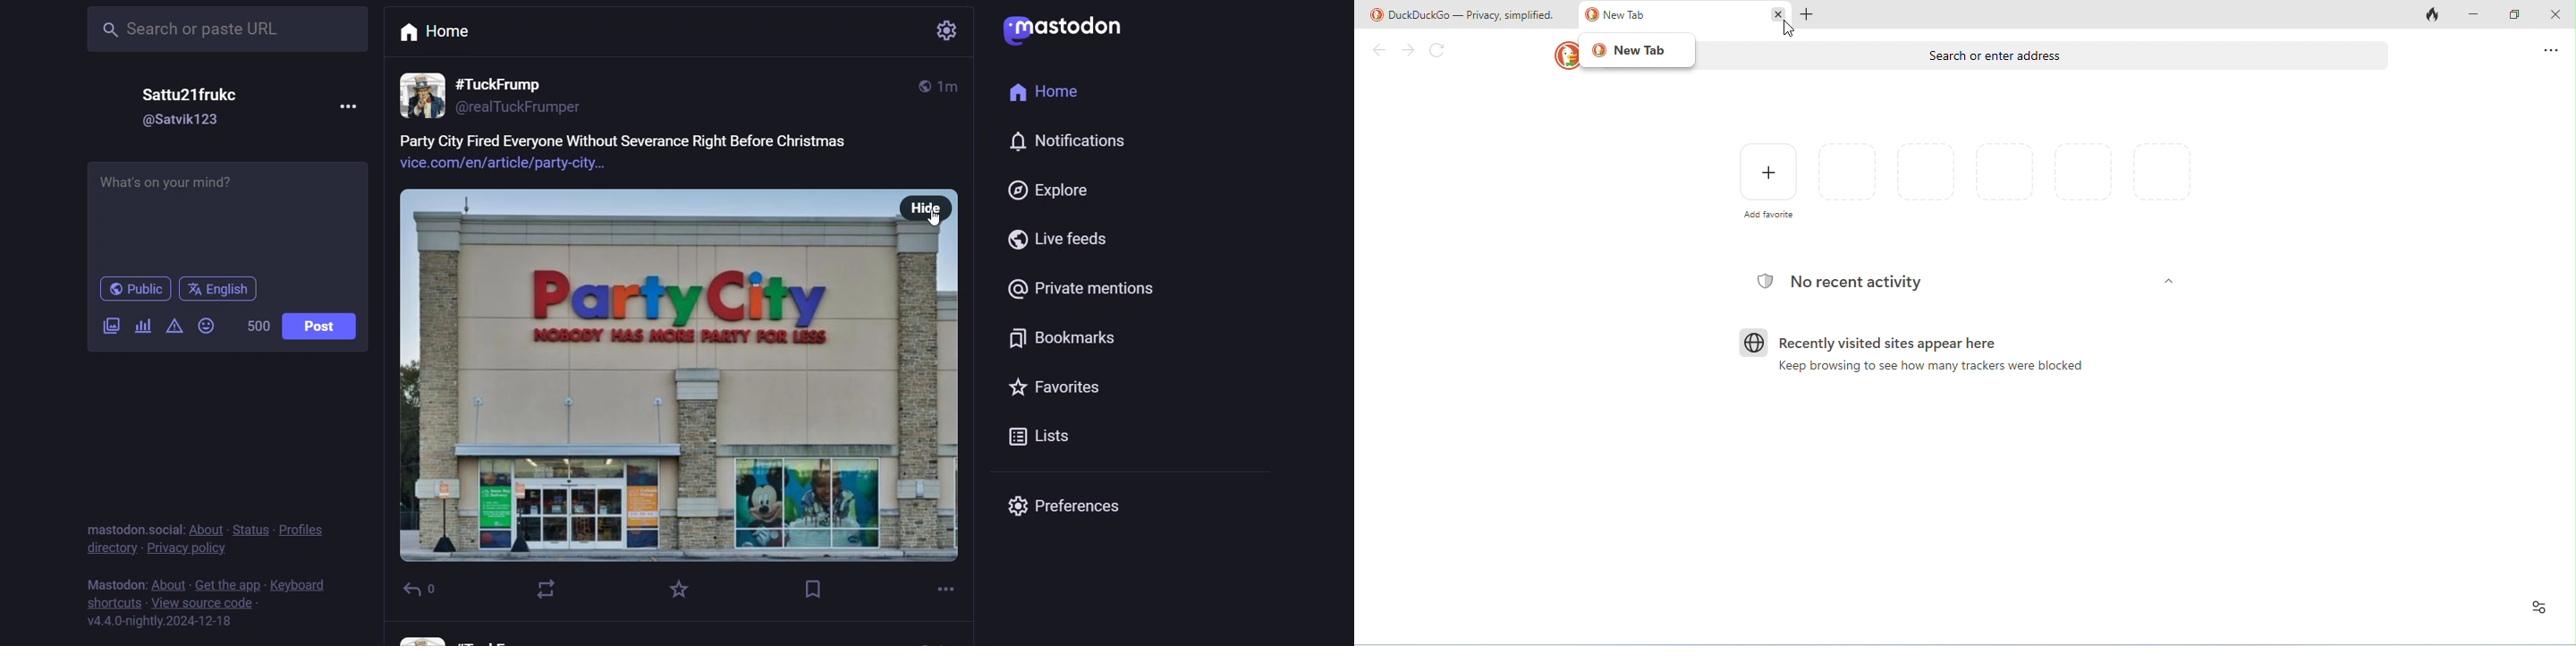  I want to click on Lists, so click(1040, 438).